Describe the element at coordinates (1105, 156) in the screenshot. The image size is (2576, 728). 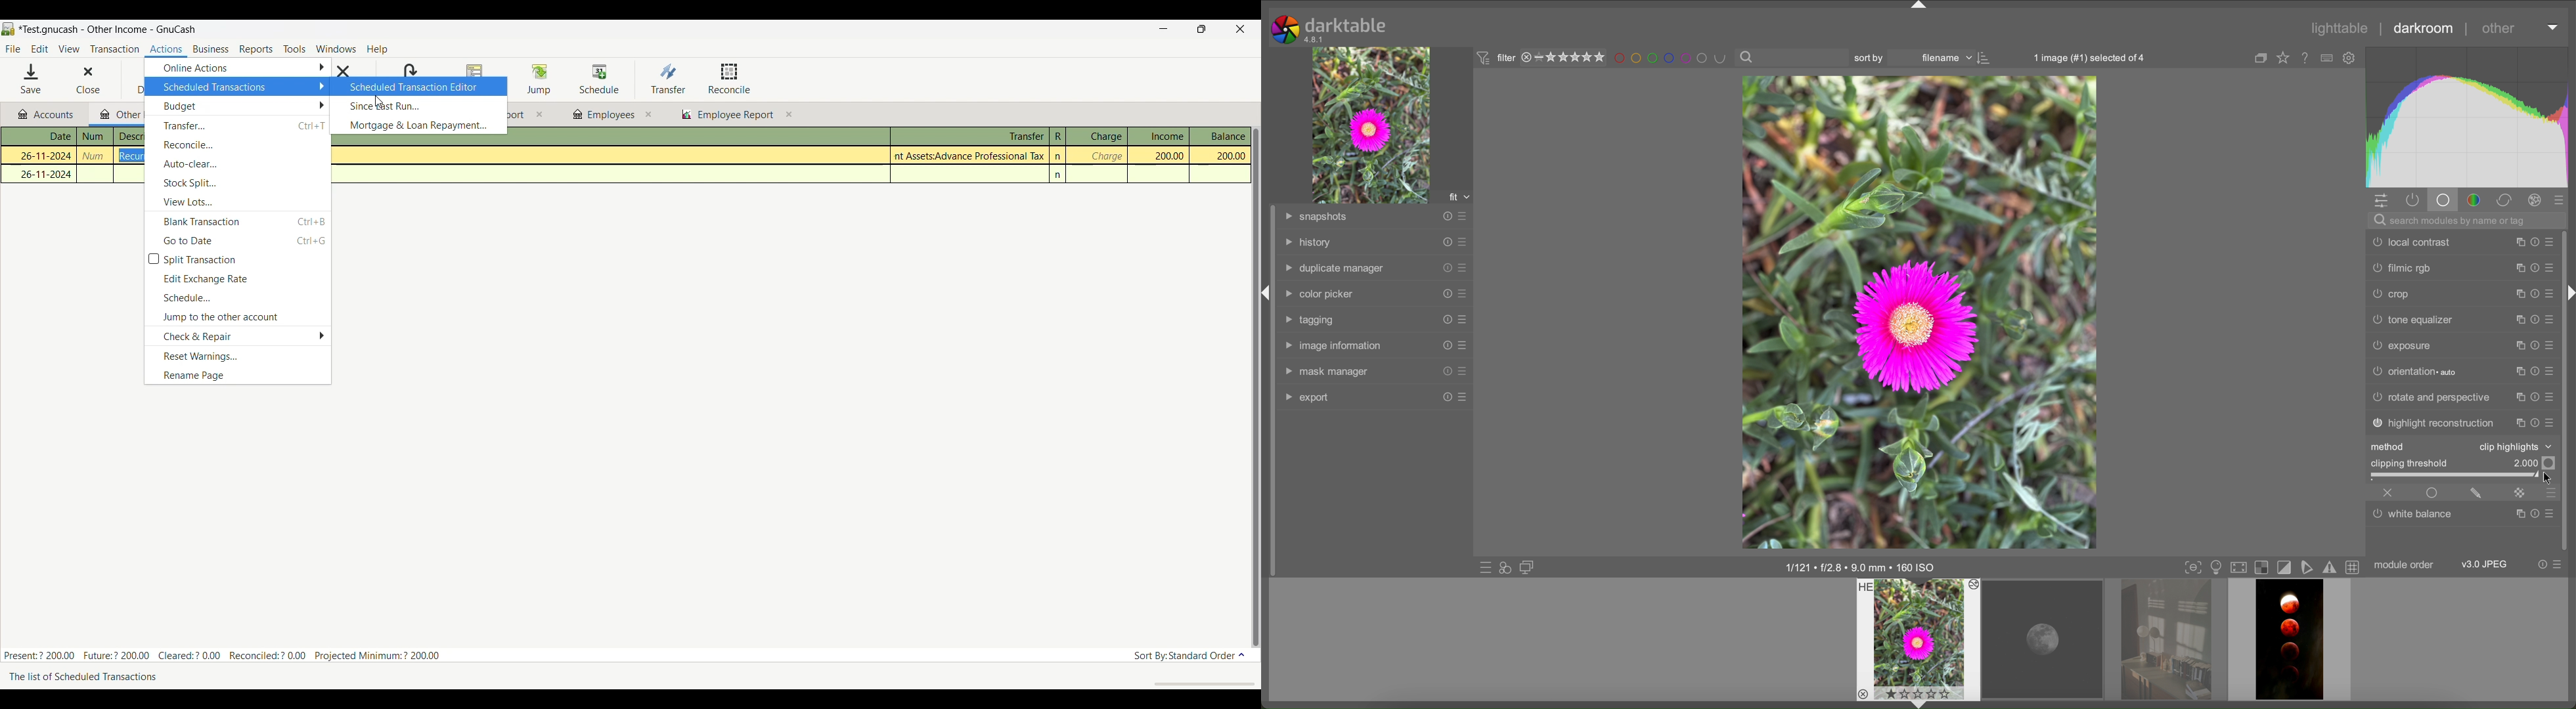
I see `charge` at that location.